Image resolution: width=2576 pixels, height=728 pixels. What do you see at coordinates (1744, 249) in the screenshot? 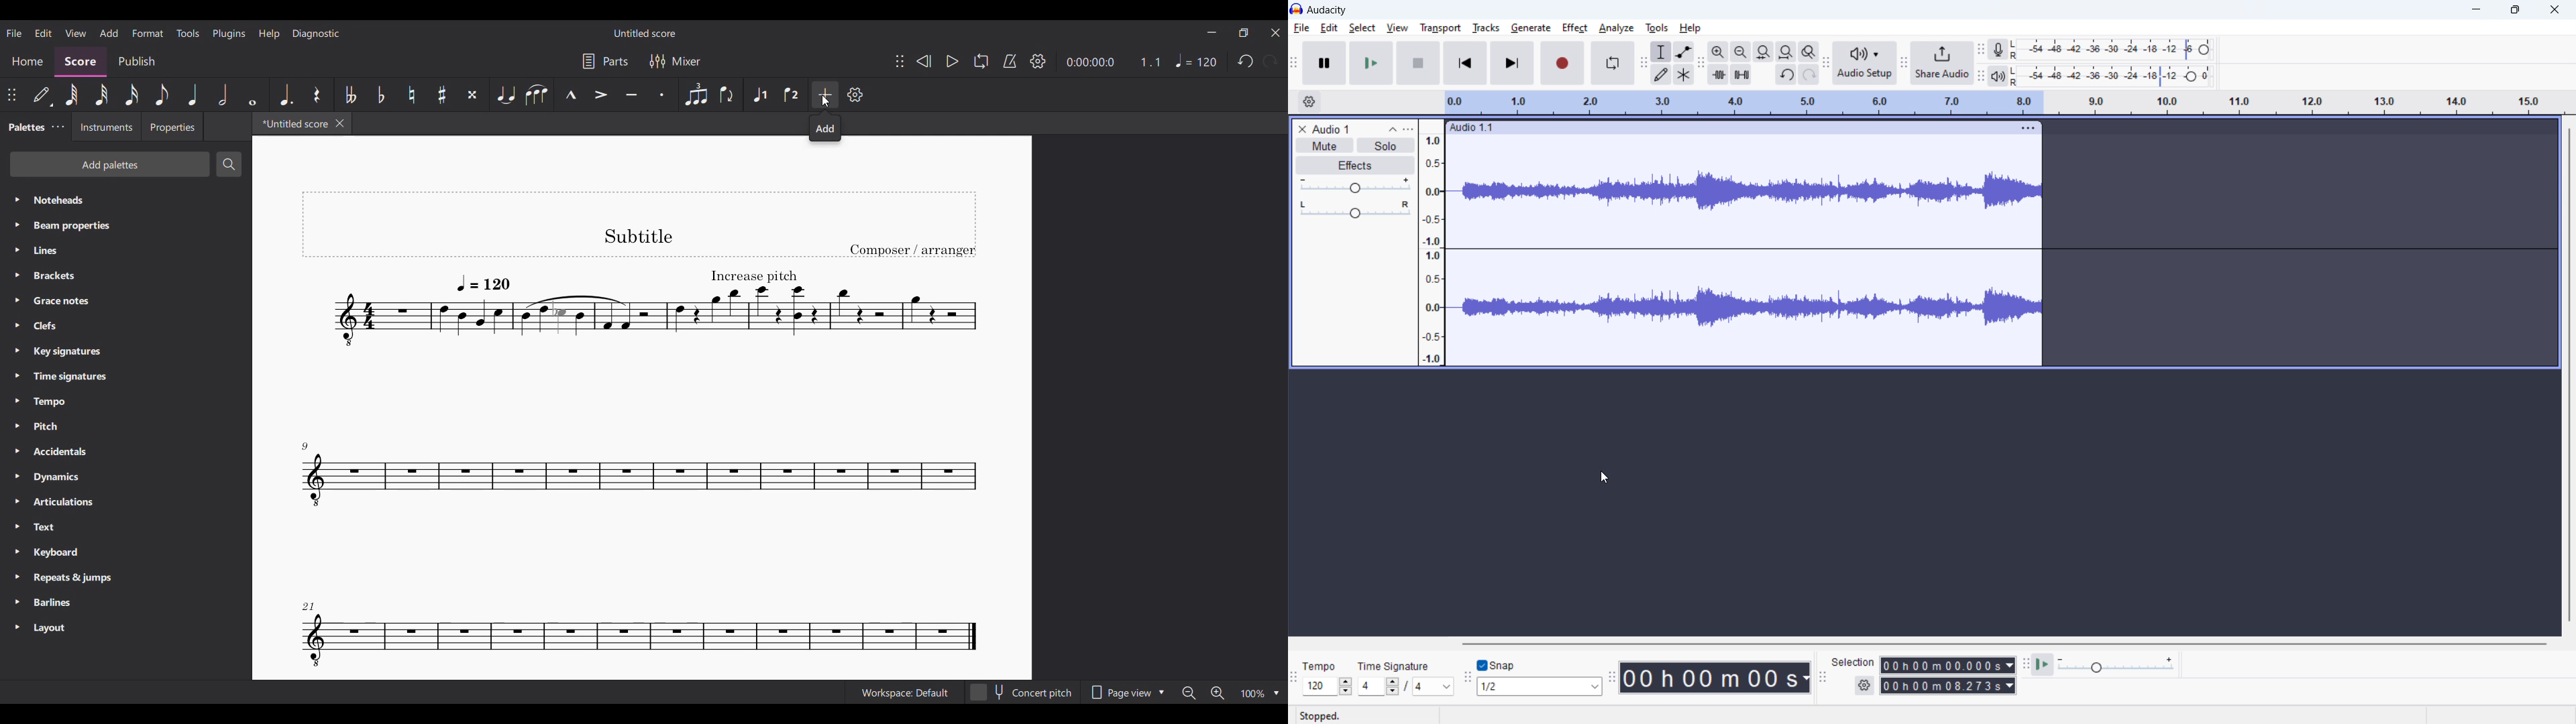
I see `audio waveform` at bounding box center [1744, 249].